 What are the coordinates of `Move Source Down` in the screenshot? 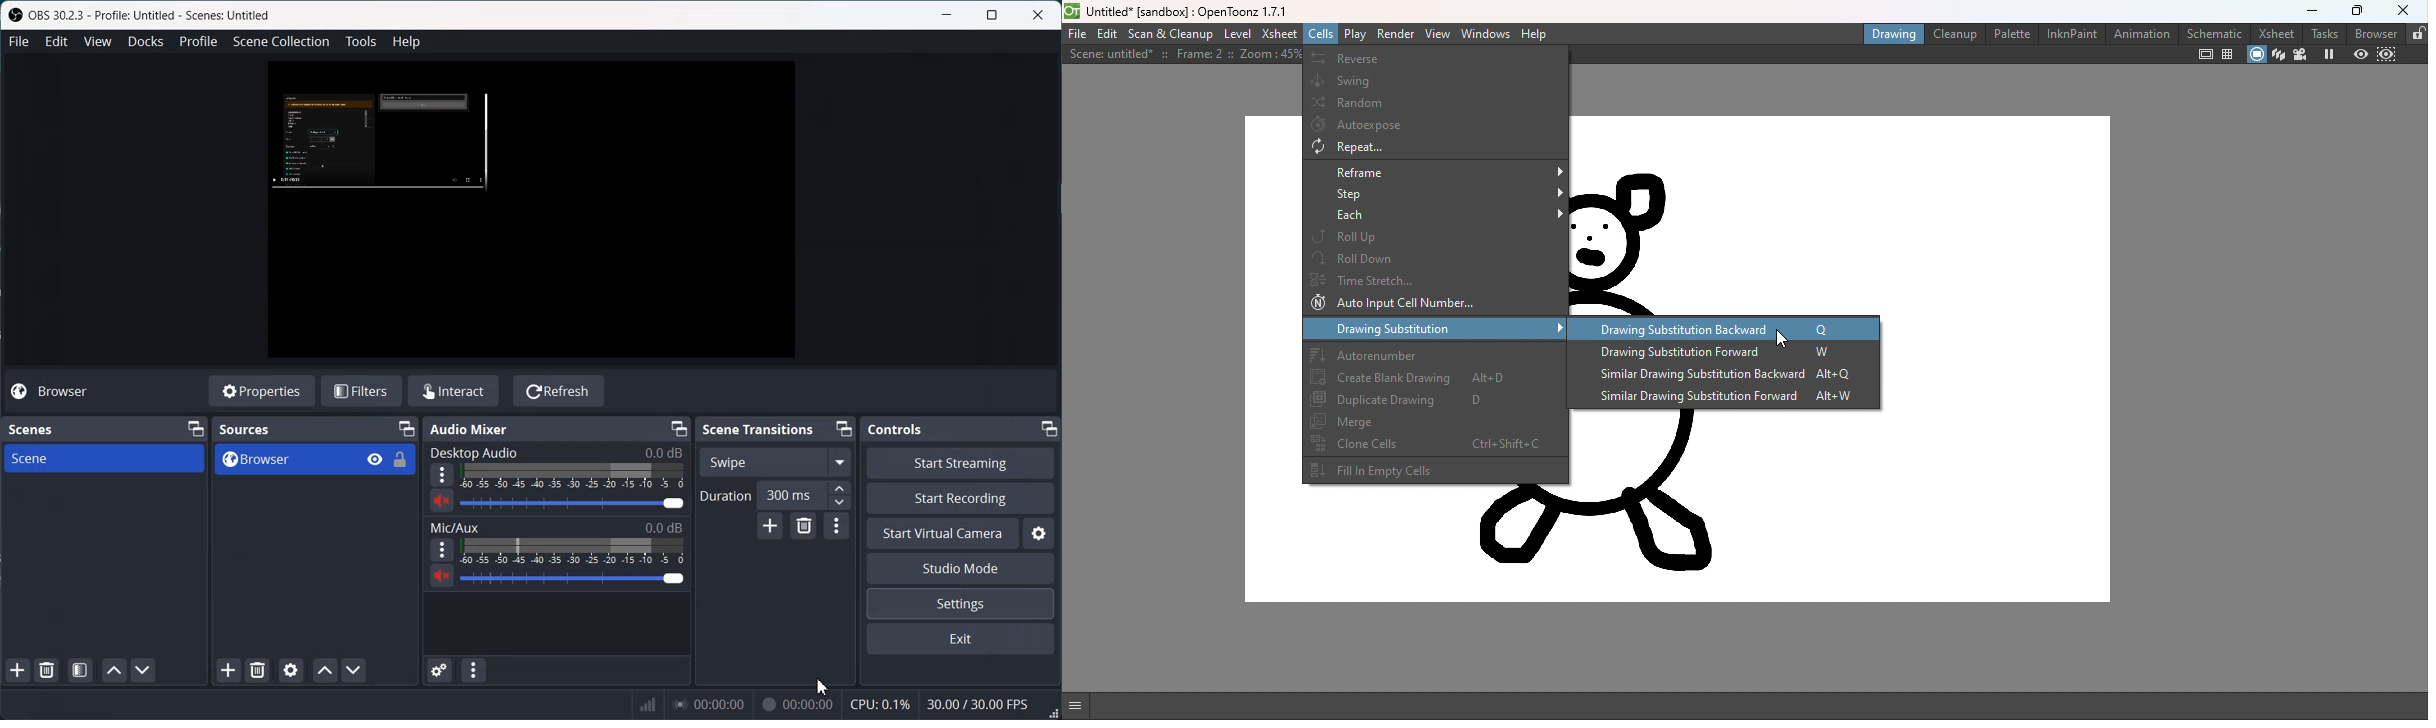 It's located at (355, 670).